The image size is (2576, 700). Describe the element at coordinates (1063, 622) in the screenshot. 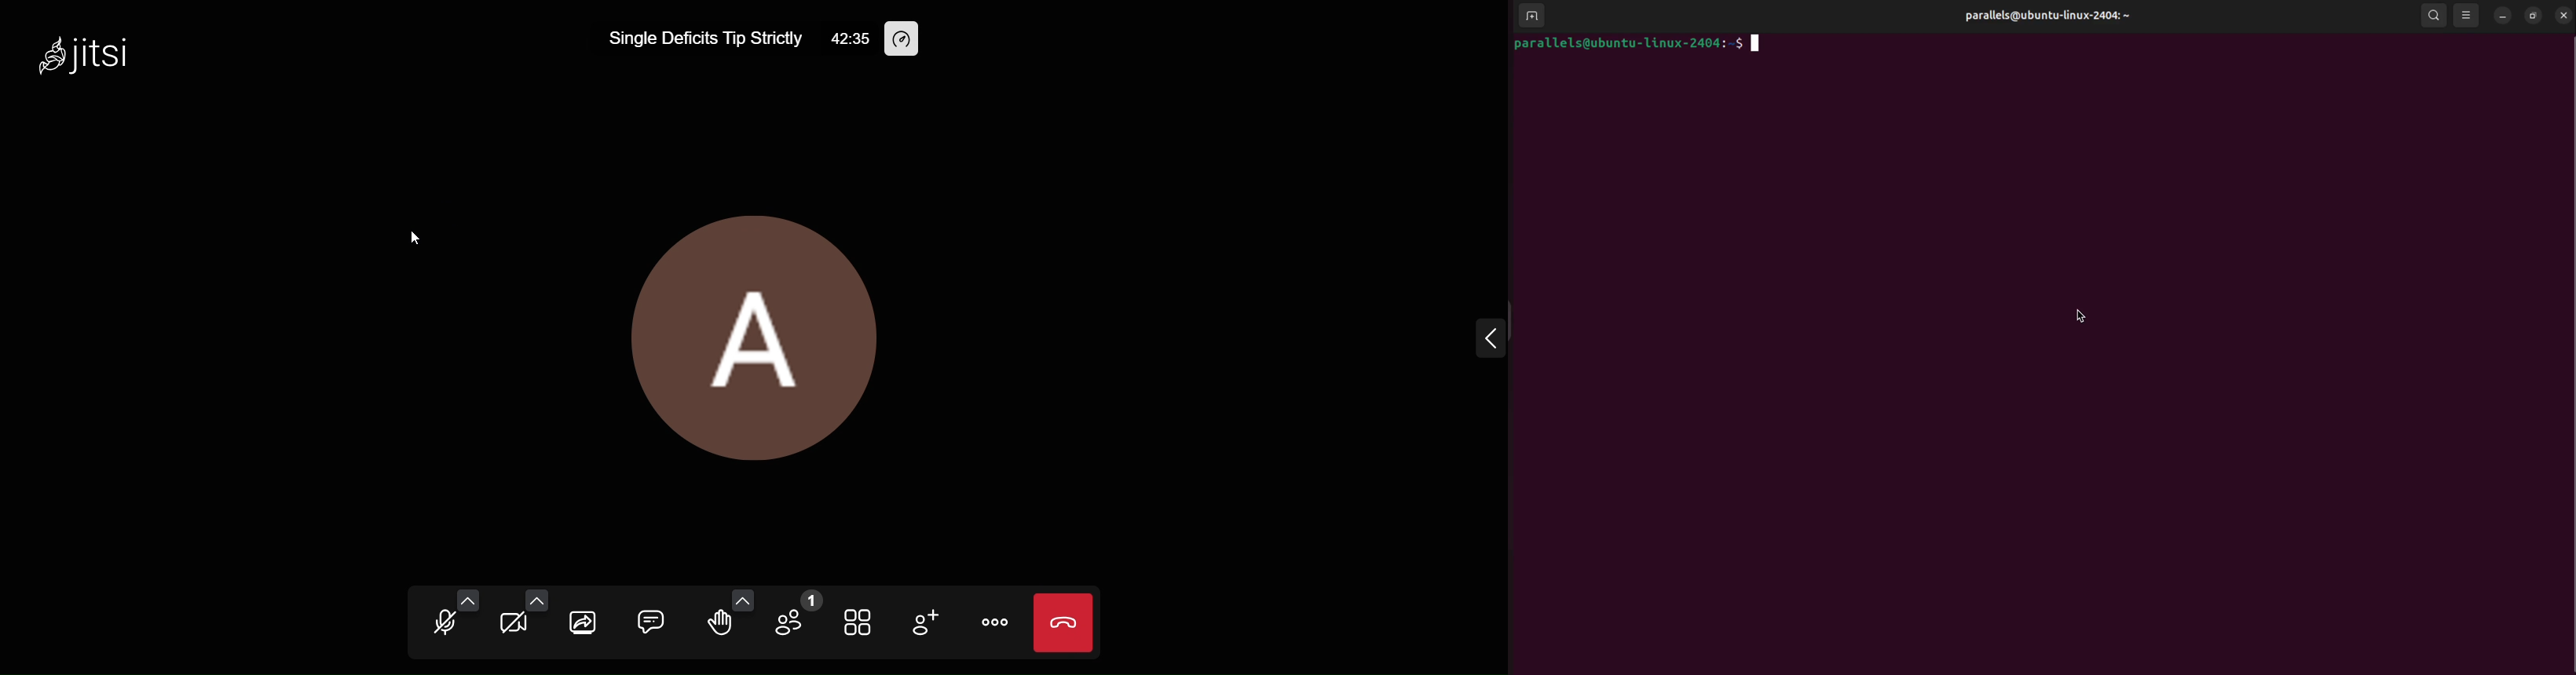

I see `End Meeting` at that location.